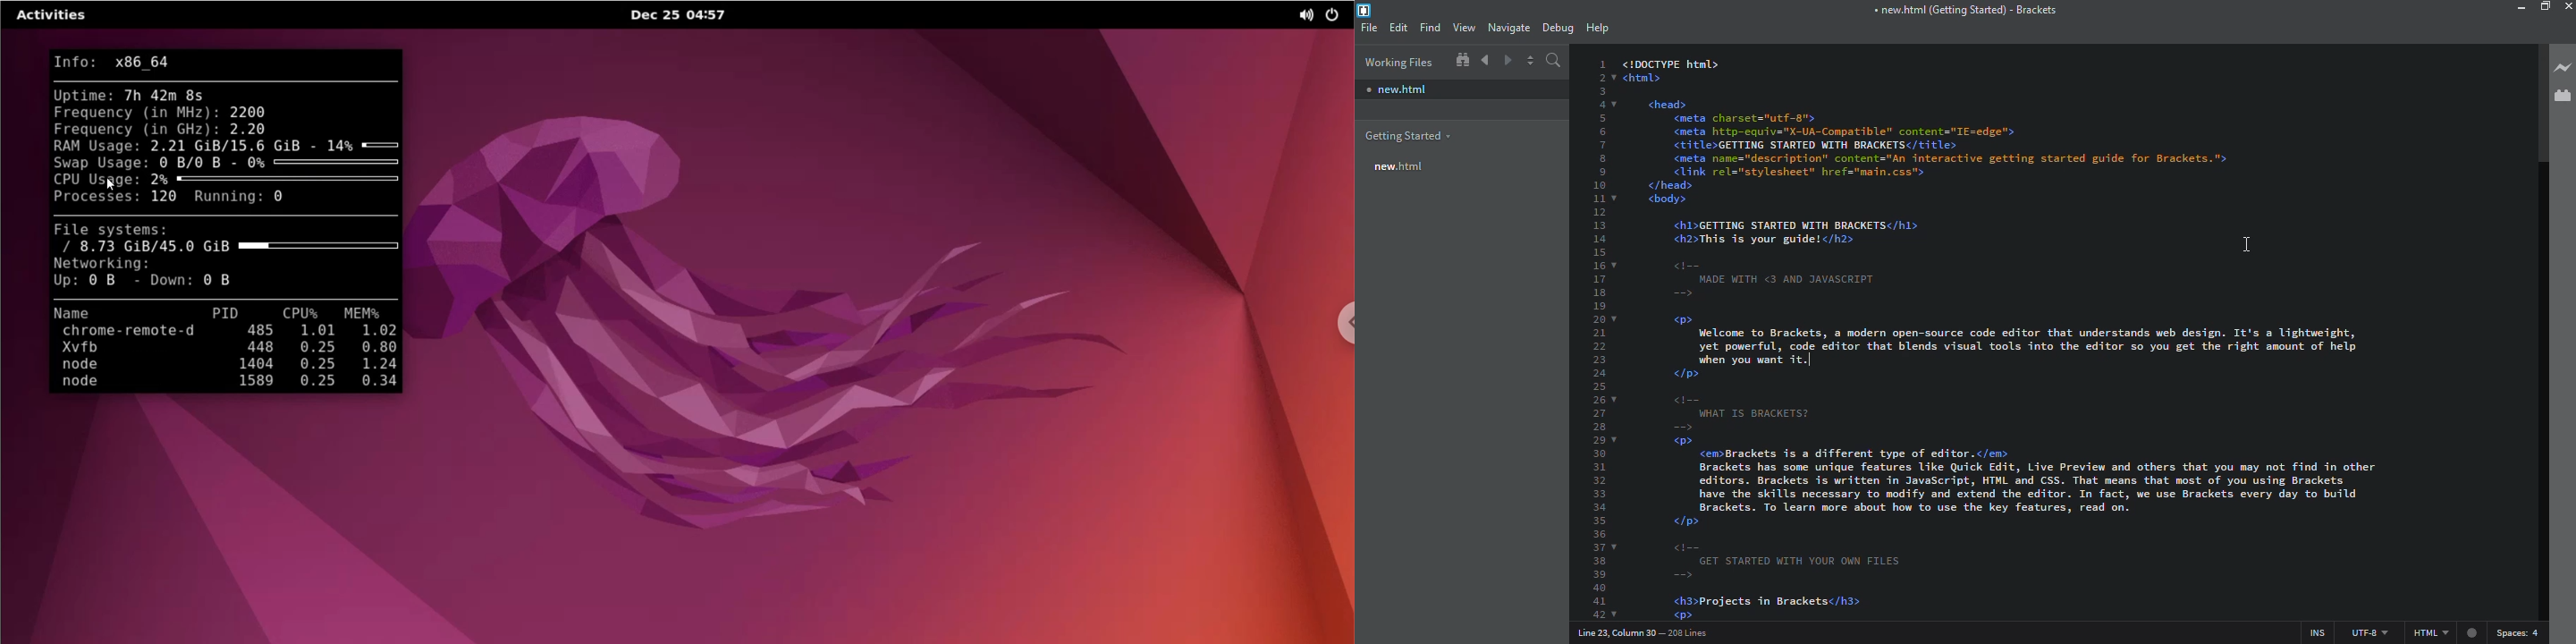 This screenshot has height=644, width=2576. I want to click on brackets, so click(1962, 11).